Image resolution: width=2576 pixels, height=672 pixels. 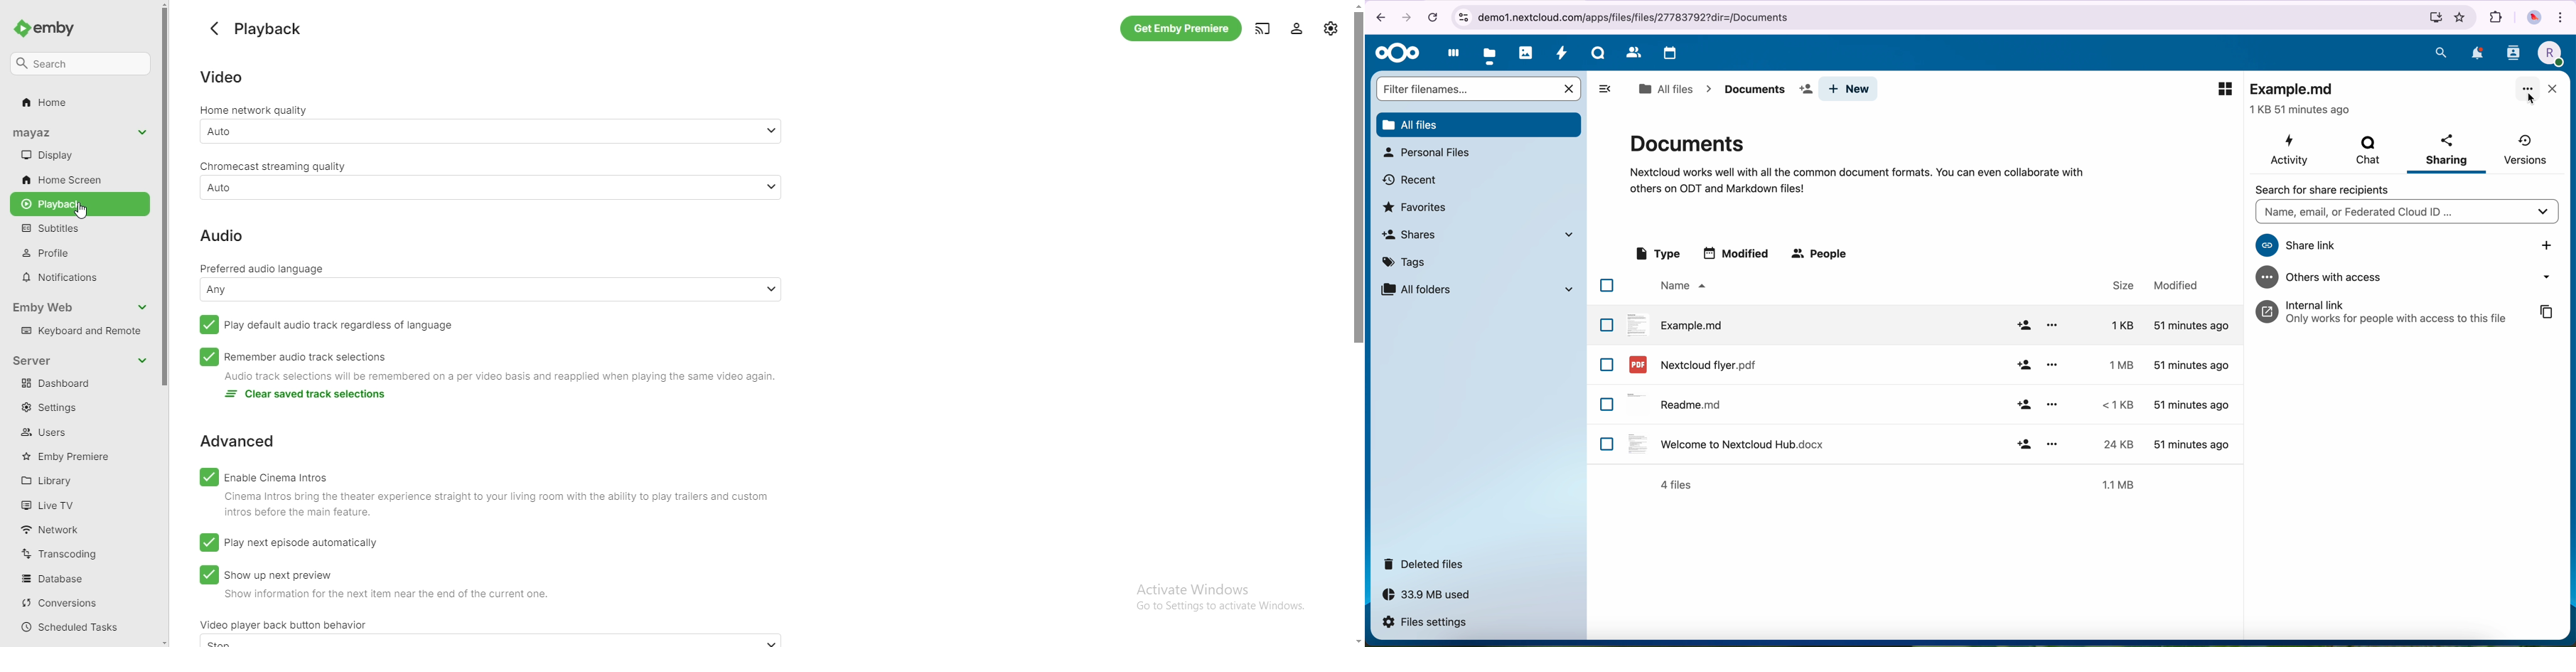 What do you see at coordinates (1676, 324) in the screenshot?
I see `example.md` at bounding box center [1676, 324].